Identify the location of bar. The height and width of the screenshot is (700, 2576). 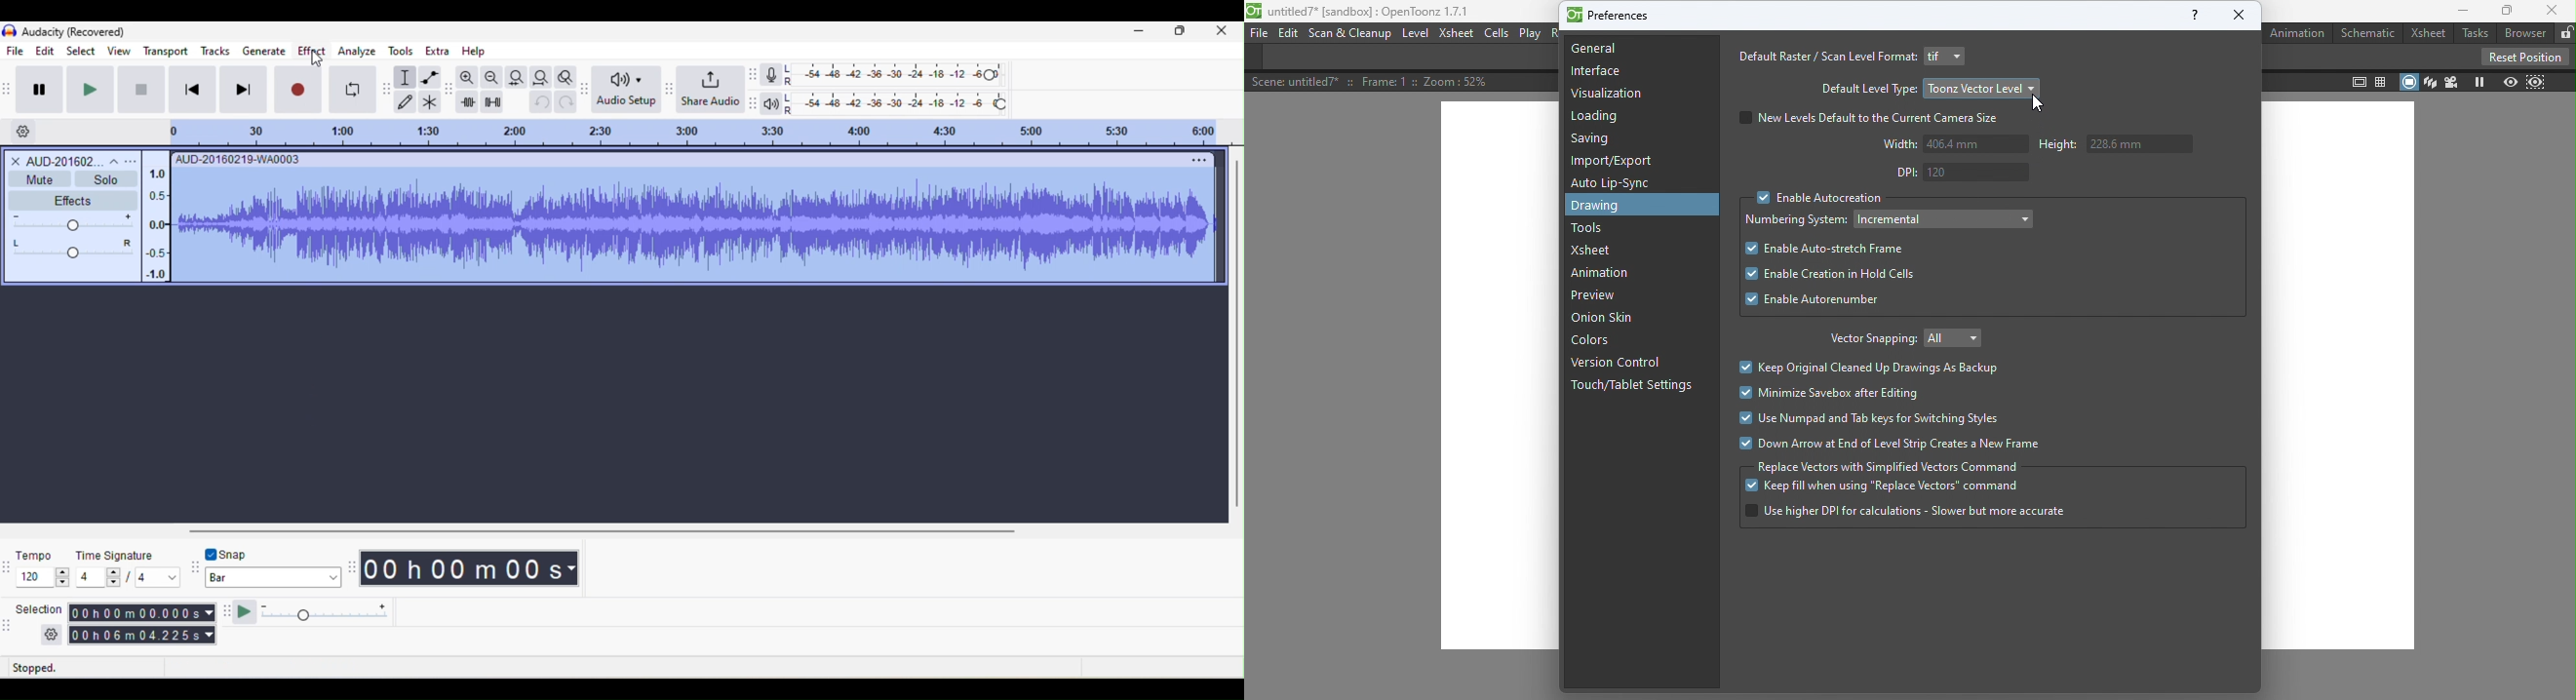
(273, 578).